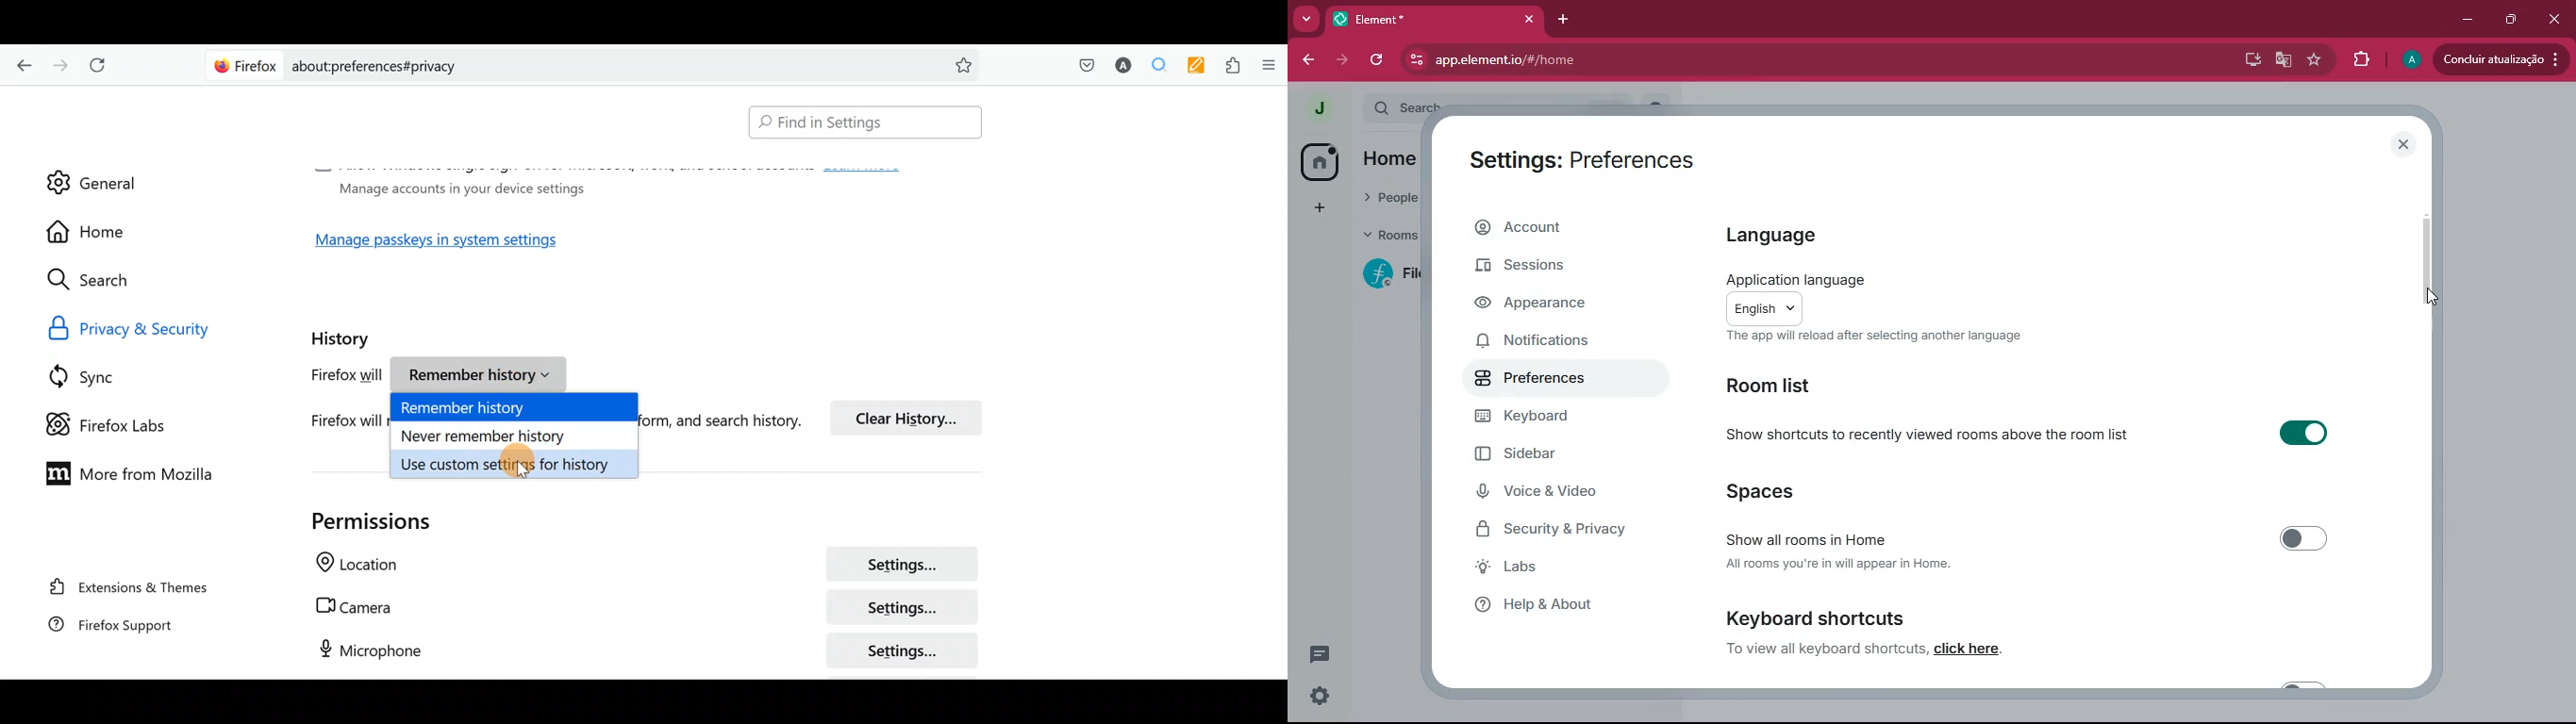 This screenshot has width=2576, height=728. Describe the element at coordinates (59, 62) in the screenshot. I see `Go forward one page` at that location.